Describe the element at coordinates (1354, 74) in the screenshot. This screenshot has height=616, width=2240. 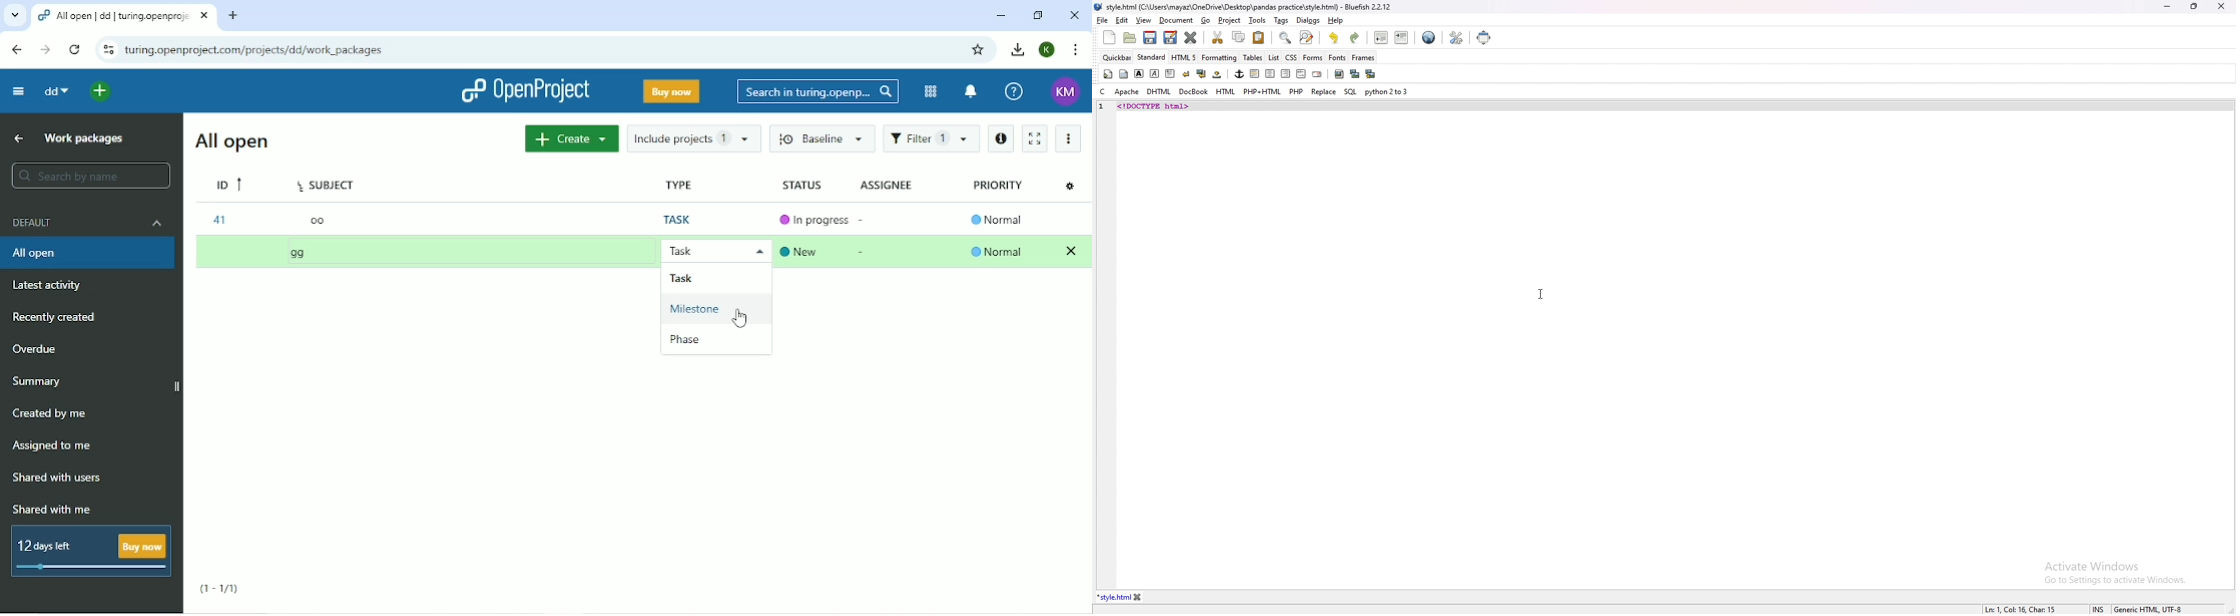
I see `insert thumbnail` at that location.